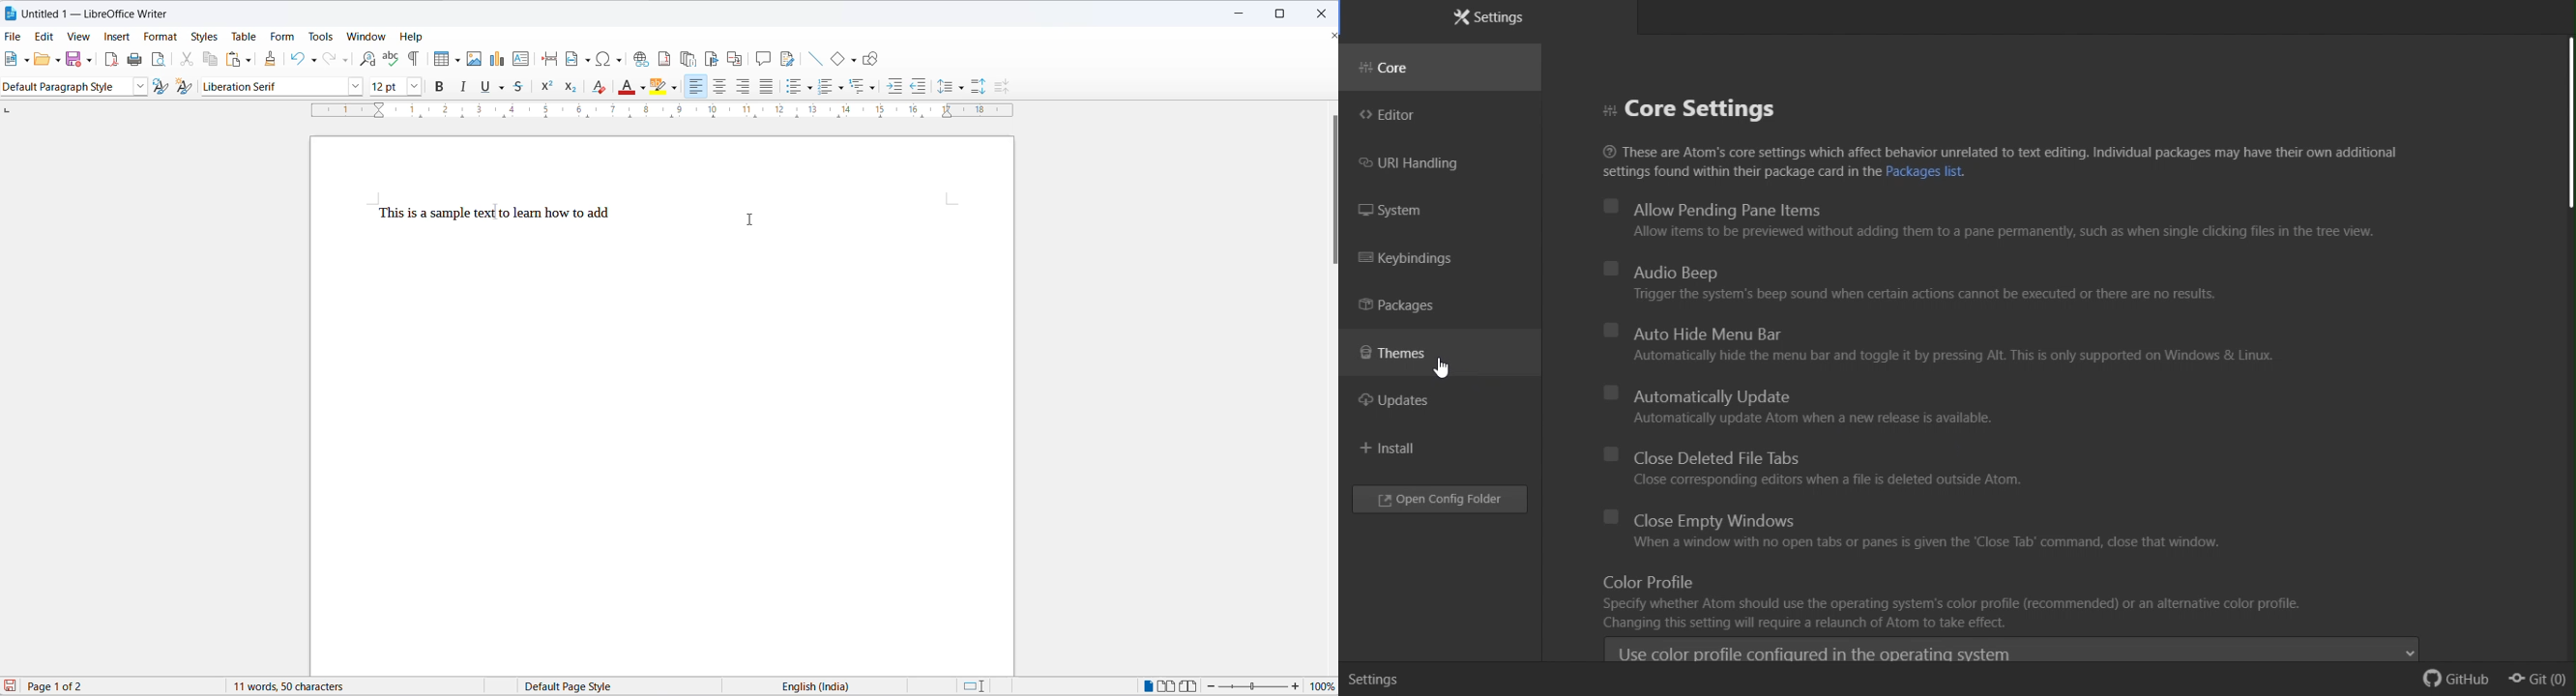 Image resolution: width=2576 pixels, height=700 pixels. What do you see at coordinates (493, 213) in the screenshot?
I see `This is a sample text to learn how to add` at bounding box center [493, 213].